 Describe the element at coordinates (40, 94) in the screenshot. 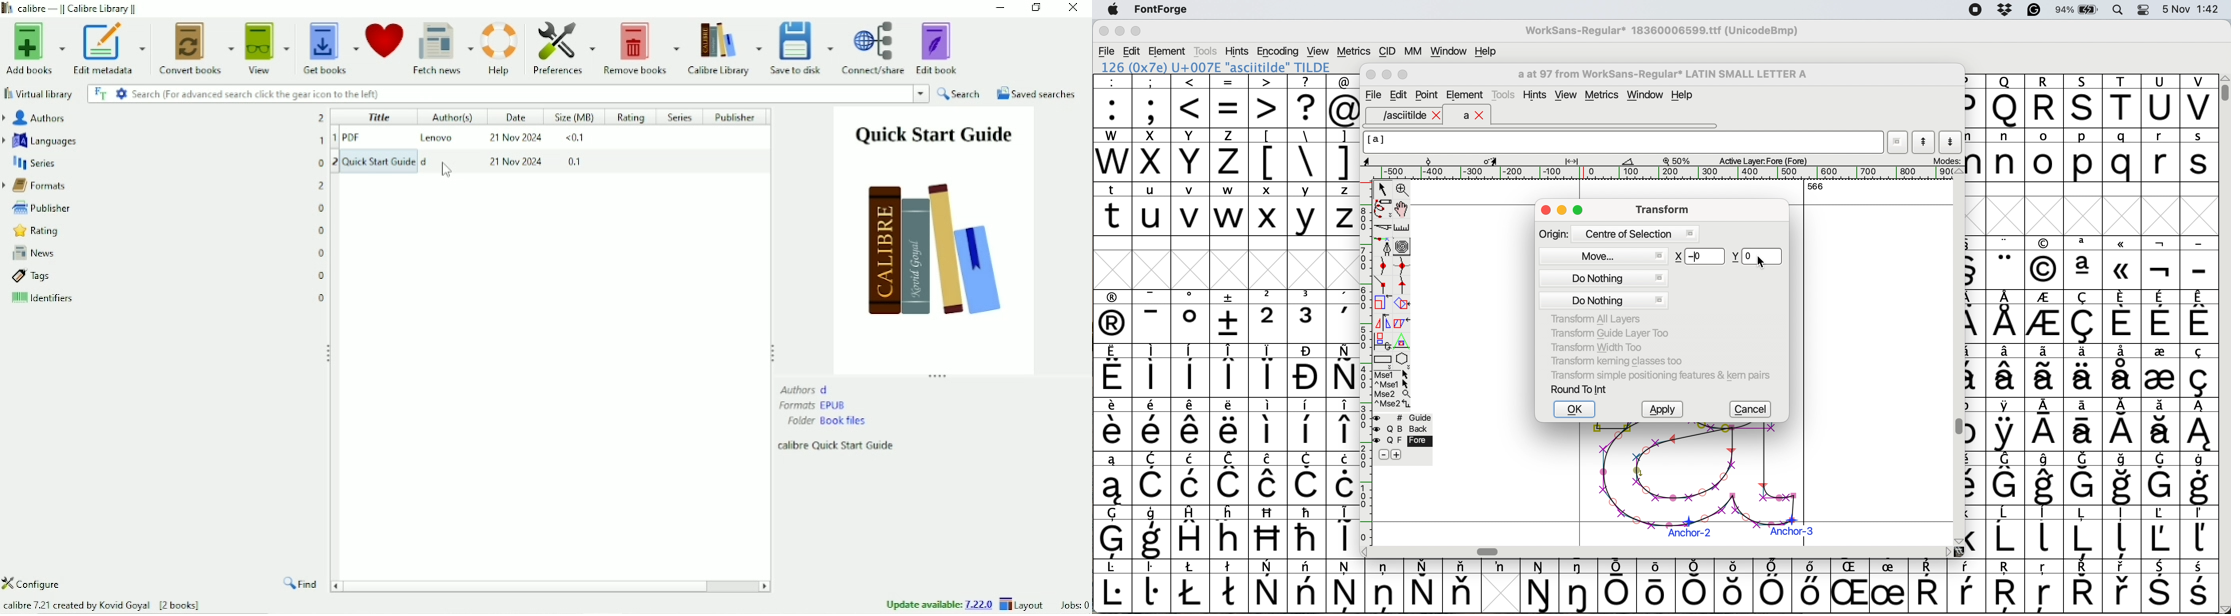

I see `Virtual library` at that location.